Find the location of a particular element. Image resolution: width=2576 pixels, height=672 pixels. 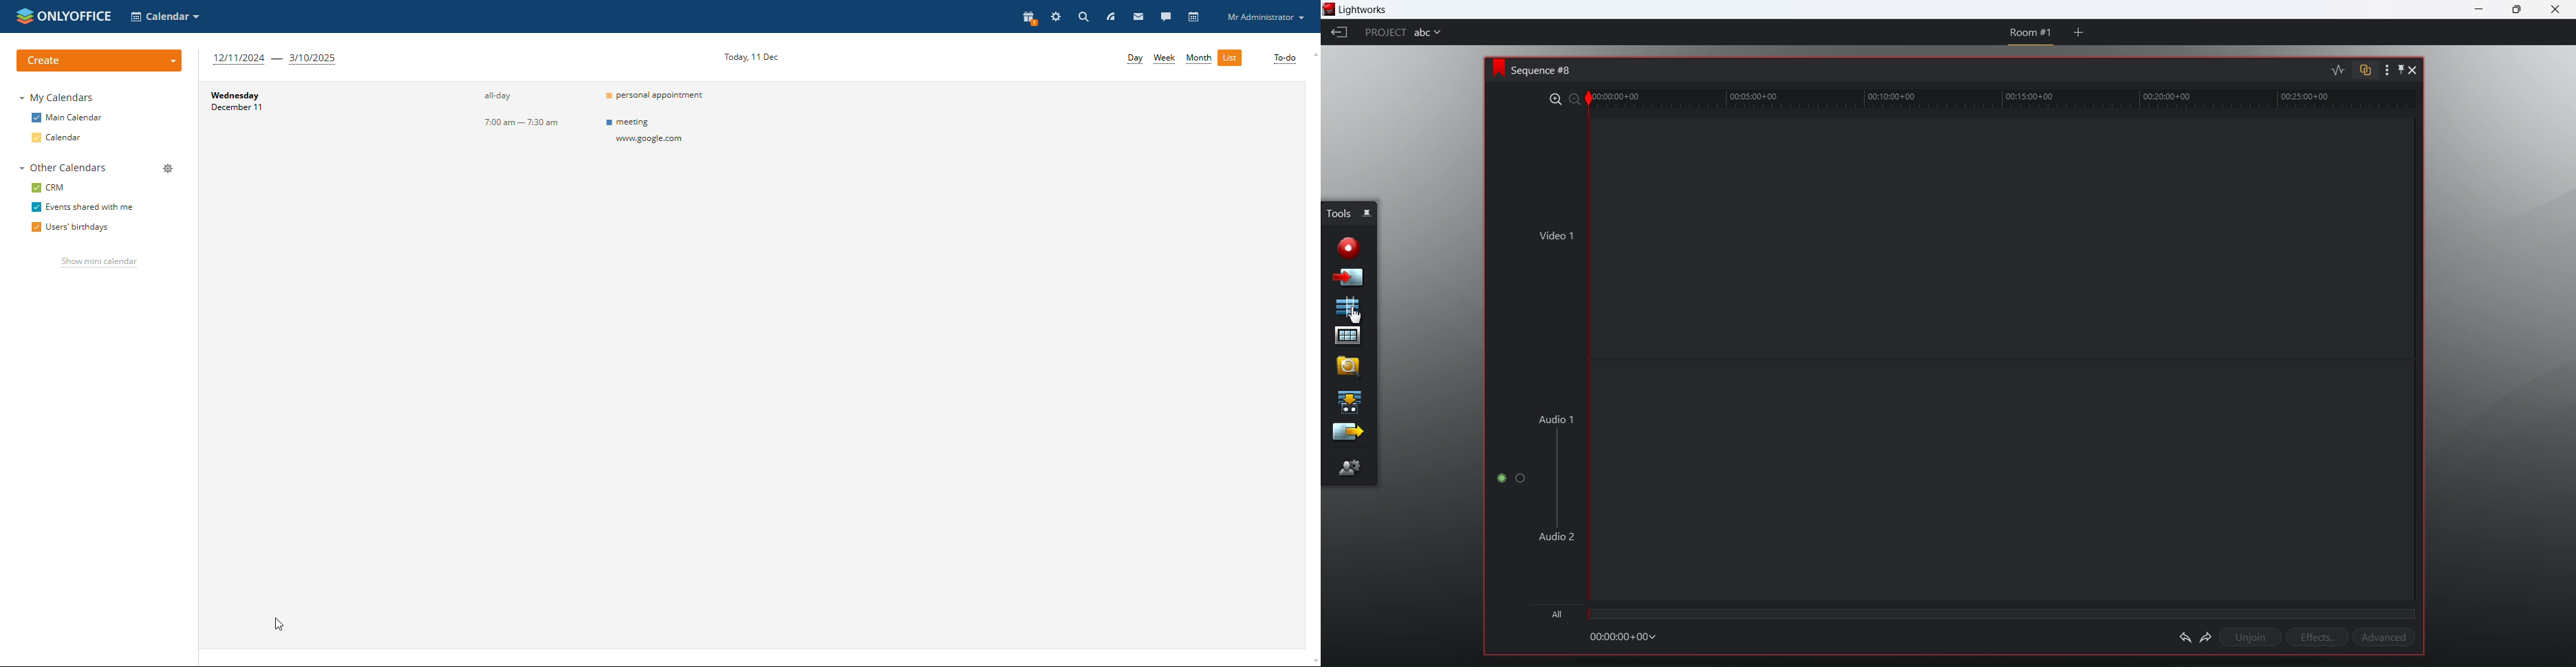

editor preferences is located at coordinates (1350, 469).